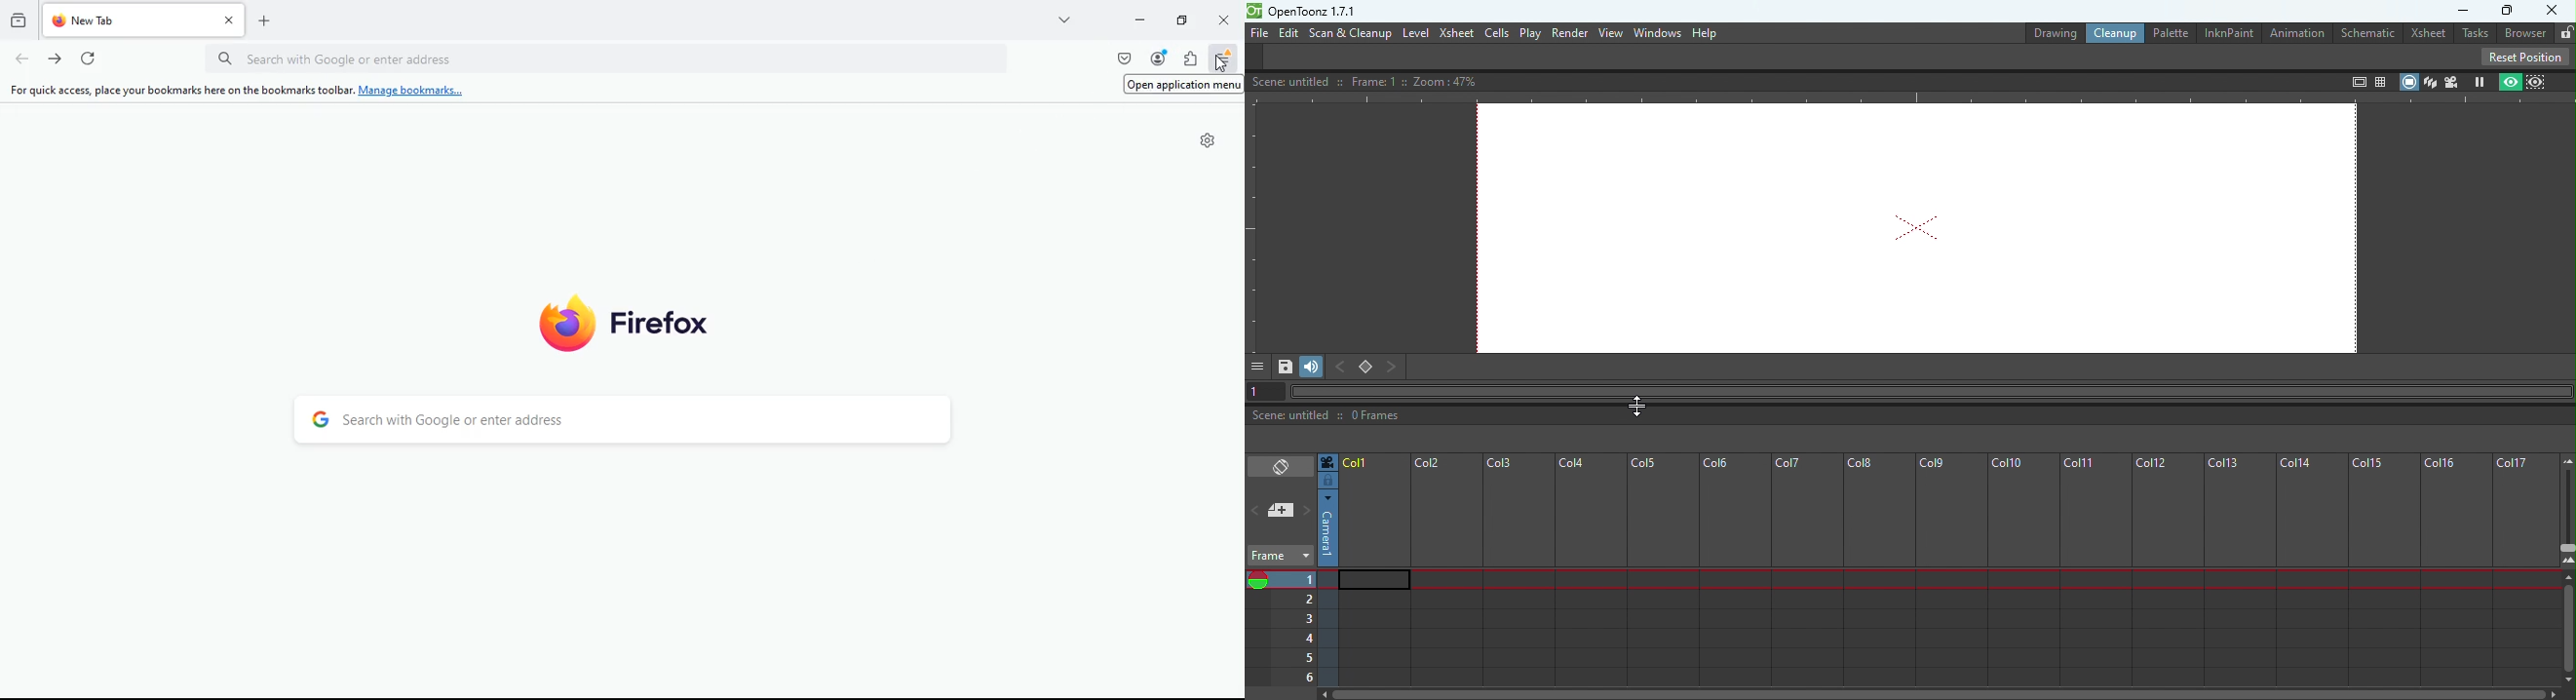 This screenshot has height=700, width=2576. What do you see at coordinates (1328, 461) in the screenshot?
I see `Click to select camera` at bounding box center [1328, 461].